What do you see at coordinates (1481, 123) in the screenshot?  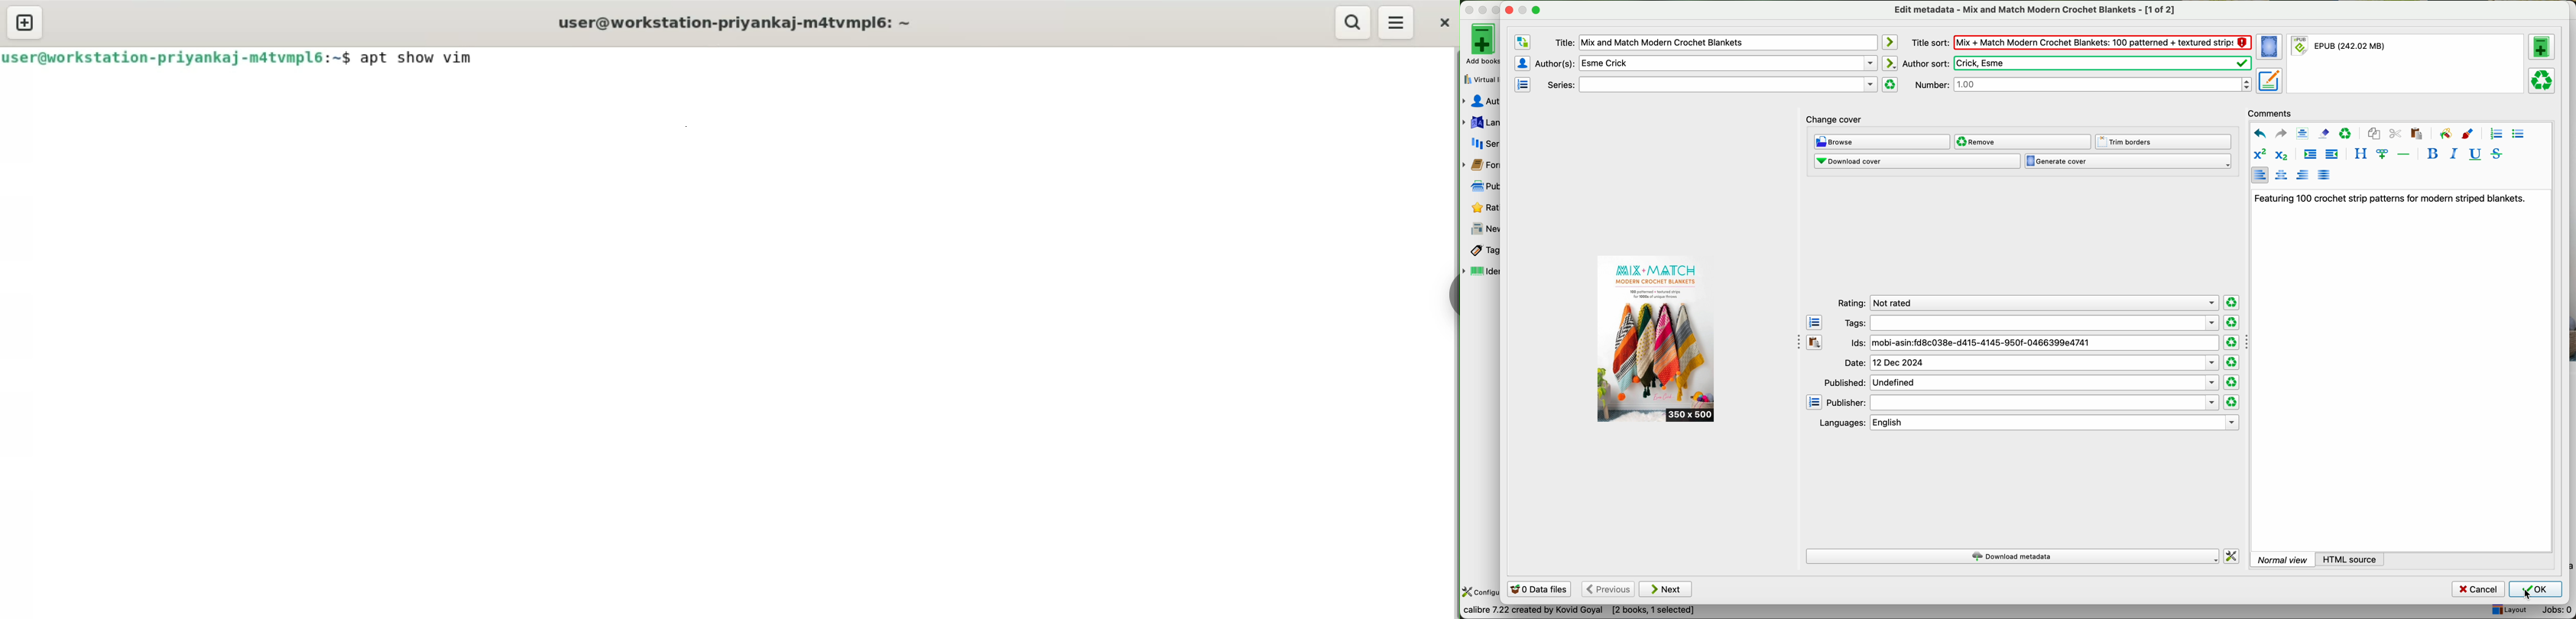 I see `languages` at bounding box center [1481, 123].